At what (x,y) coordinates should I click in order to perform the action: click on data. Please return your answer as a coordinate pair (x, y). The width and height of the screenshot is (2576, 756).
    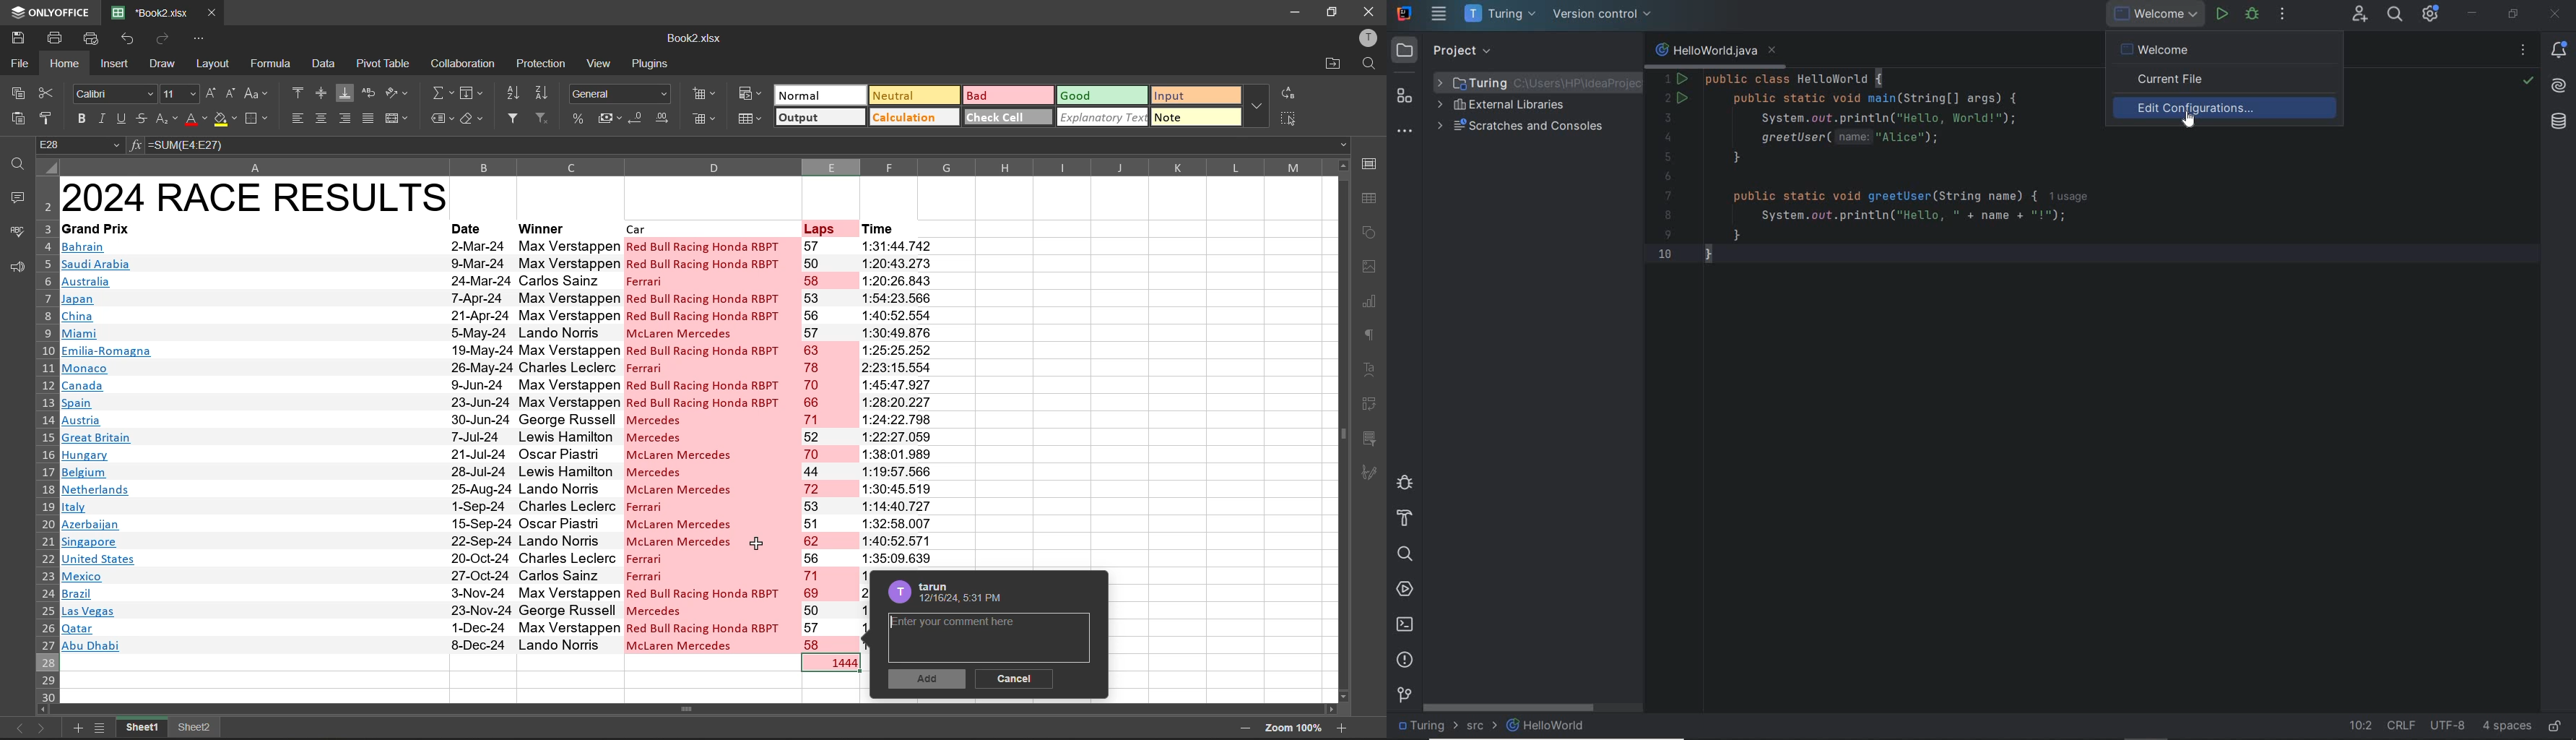
    Looking at the image, I should click on (322, 63).